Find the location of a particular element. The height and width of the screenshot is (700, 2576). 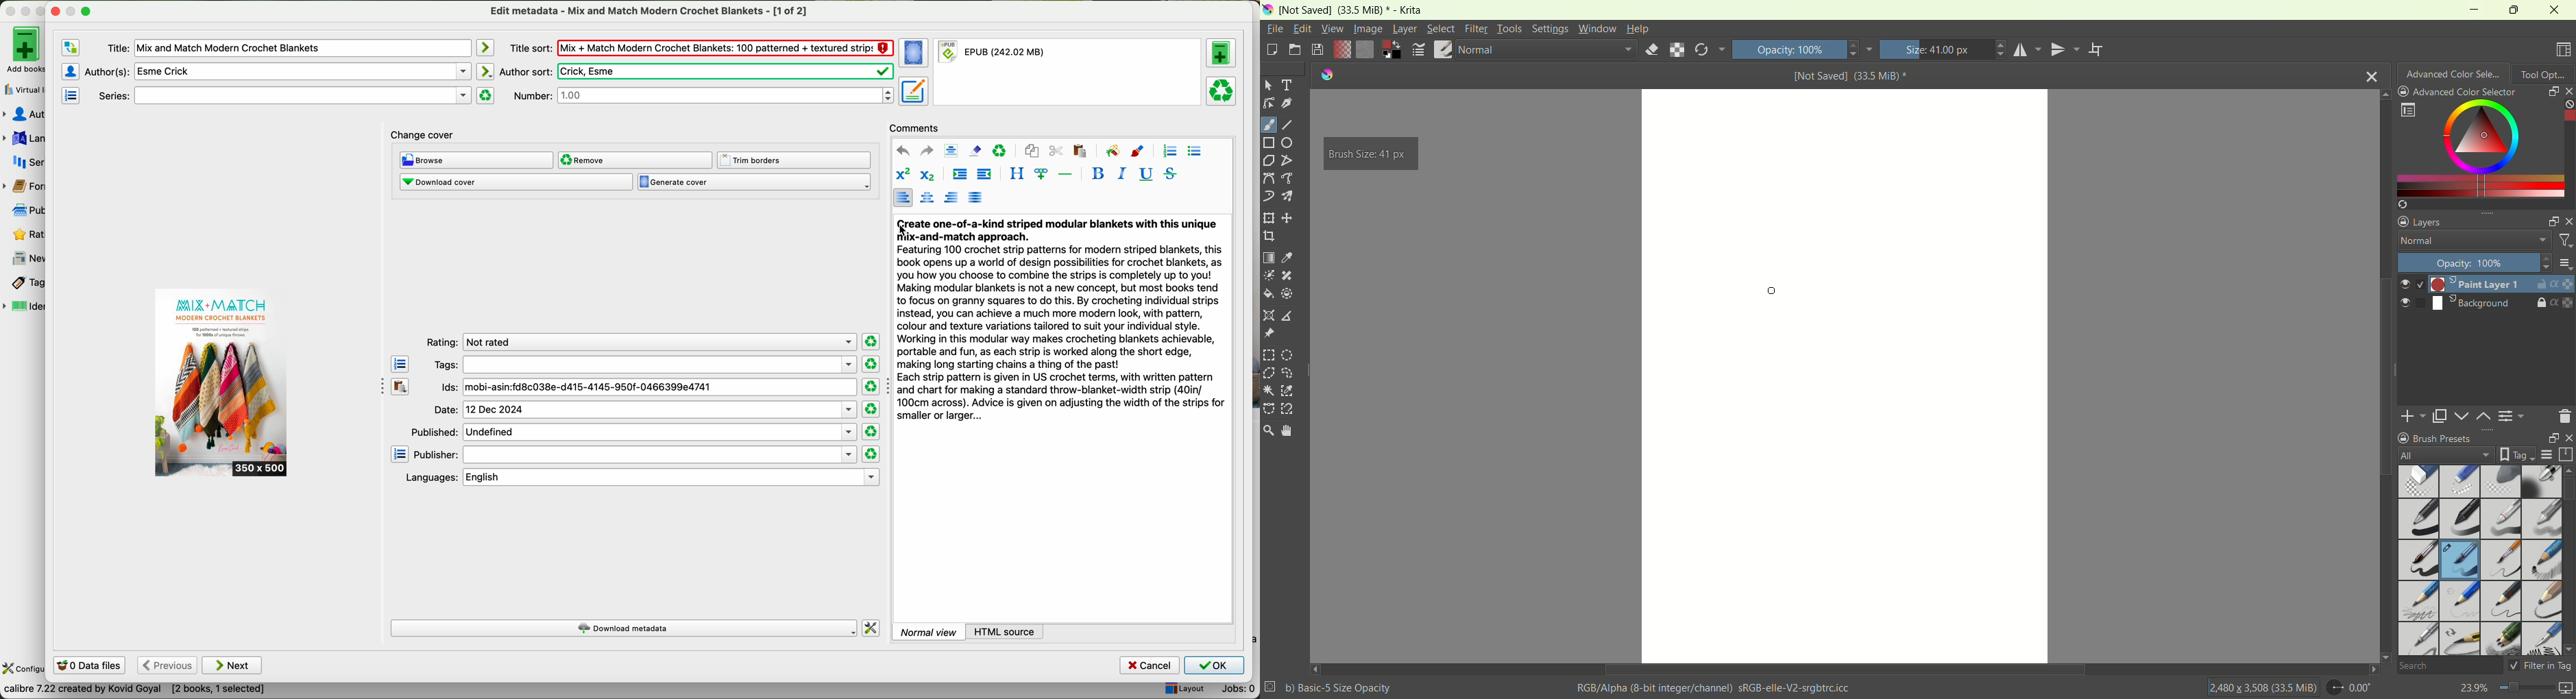

decrease indentation is located at coordinates (984, 175).